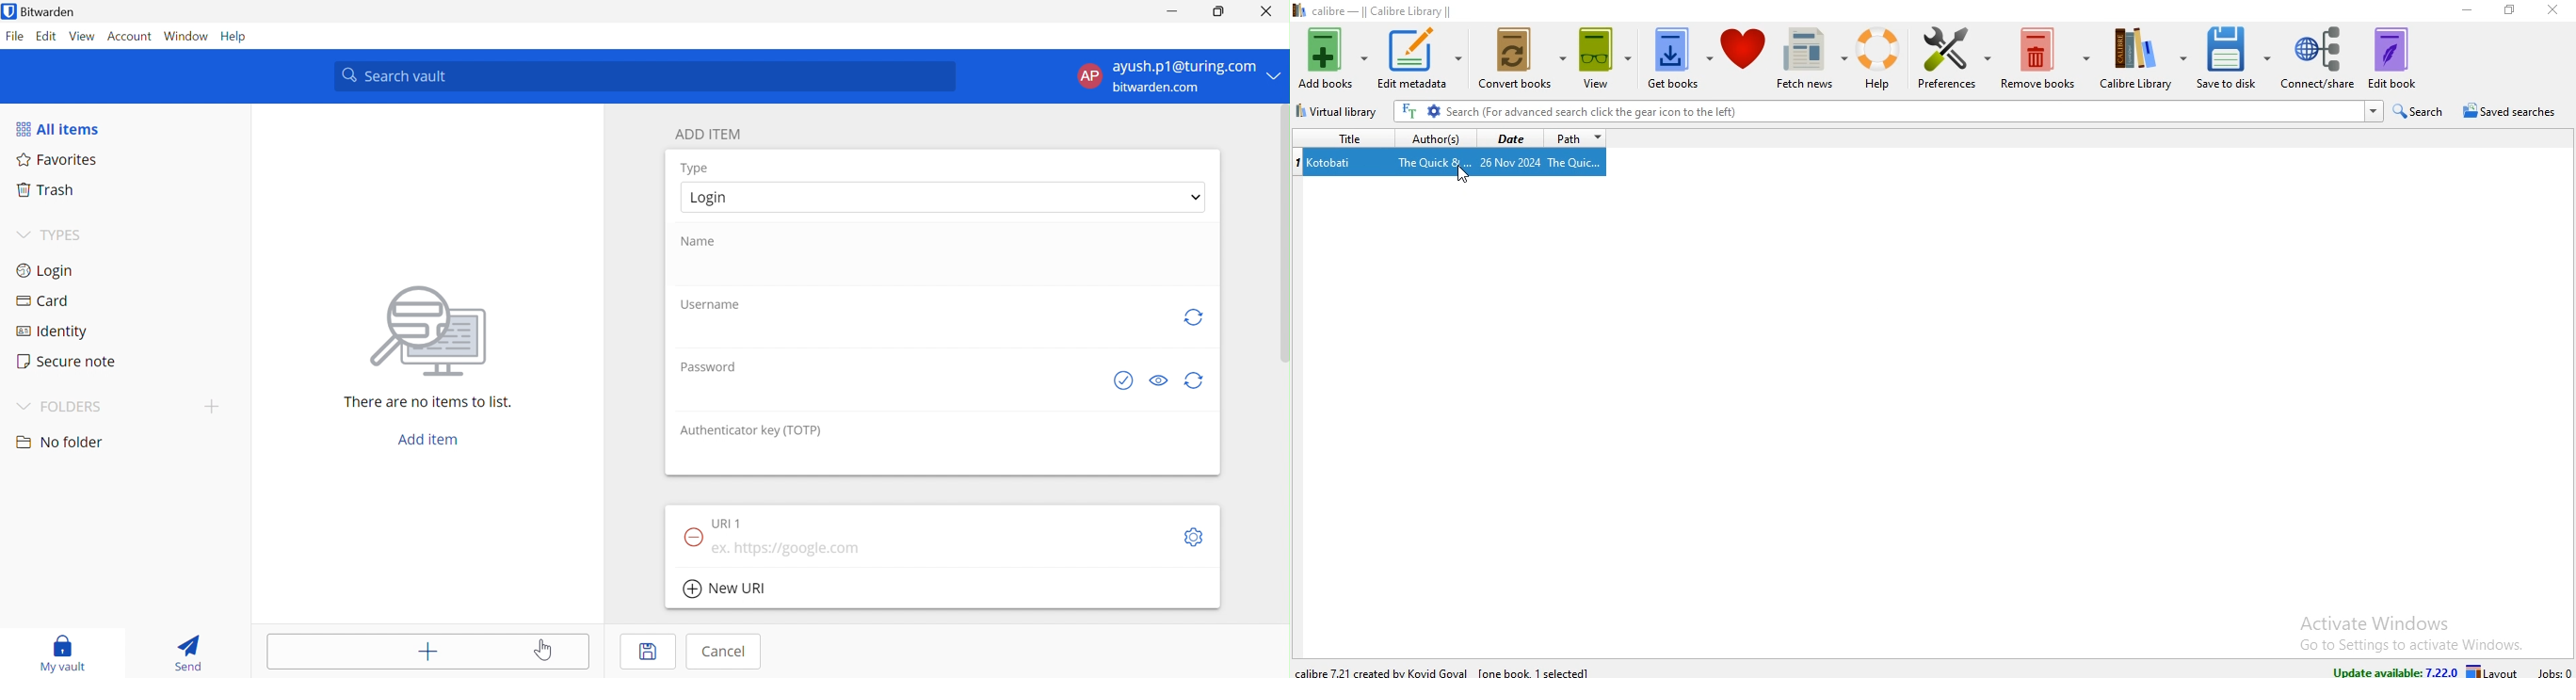 This screenshot has height=700, width=2576. What do you see at coordinates (45, 301) in the screenshot?
I see `Card` at bounding box center [45, 301].